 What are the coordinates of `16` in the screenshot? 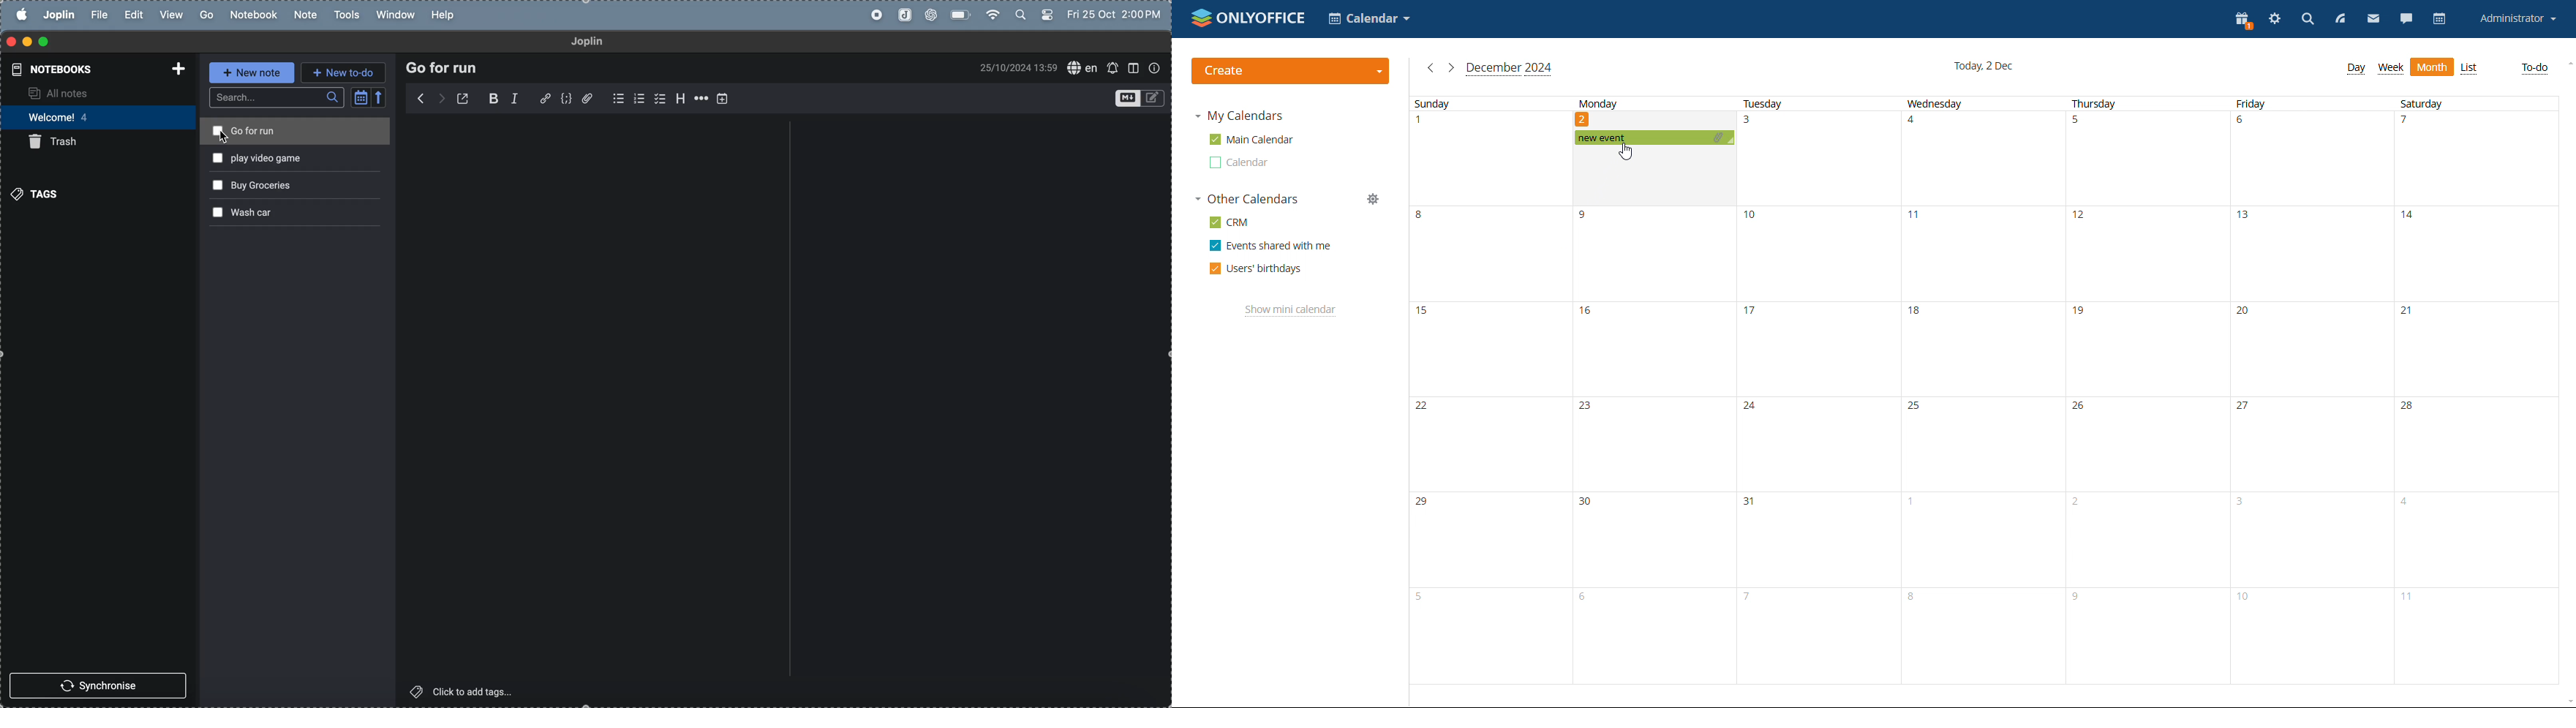 It's located at (1589, 316).